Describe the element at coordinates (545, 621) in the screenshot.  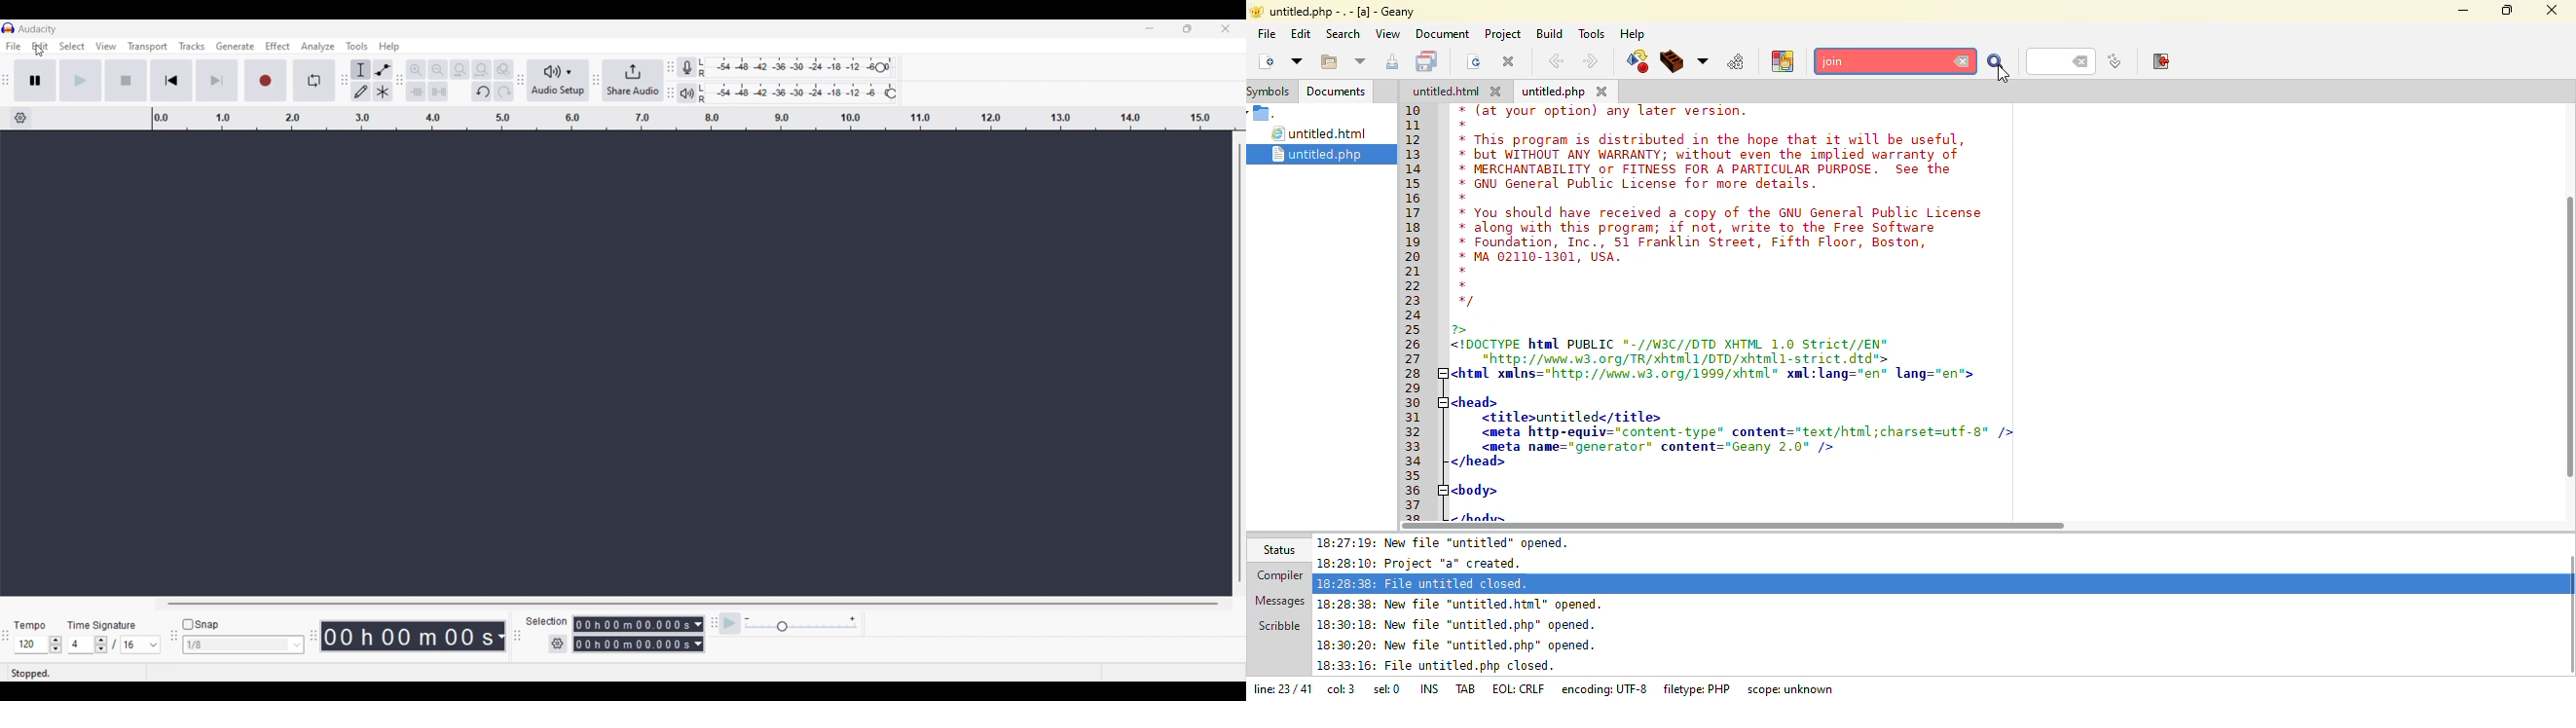
I see `Selection` at that location.